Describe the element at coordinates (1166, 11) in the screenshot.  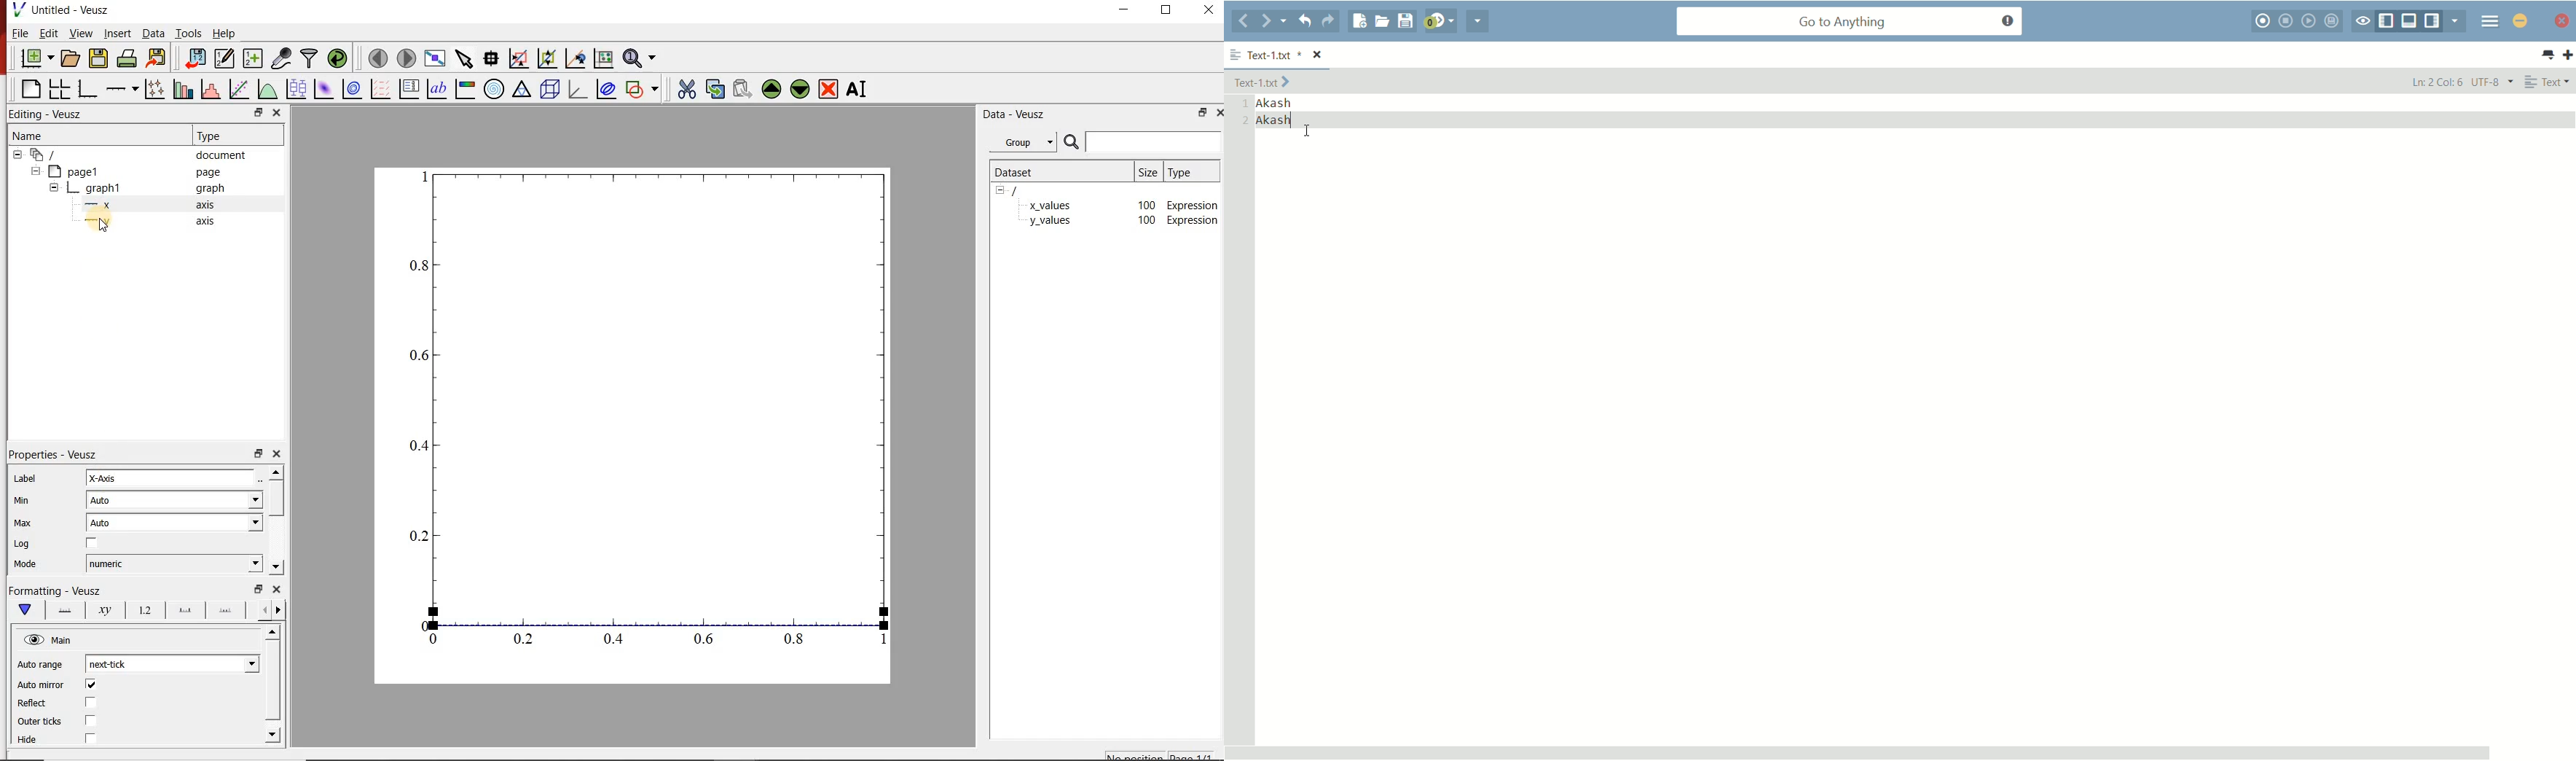
I see `restore down` at that location.